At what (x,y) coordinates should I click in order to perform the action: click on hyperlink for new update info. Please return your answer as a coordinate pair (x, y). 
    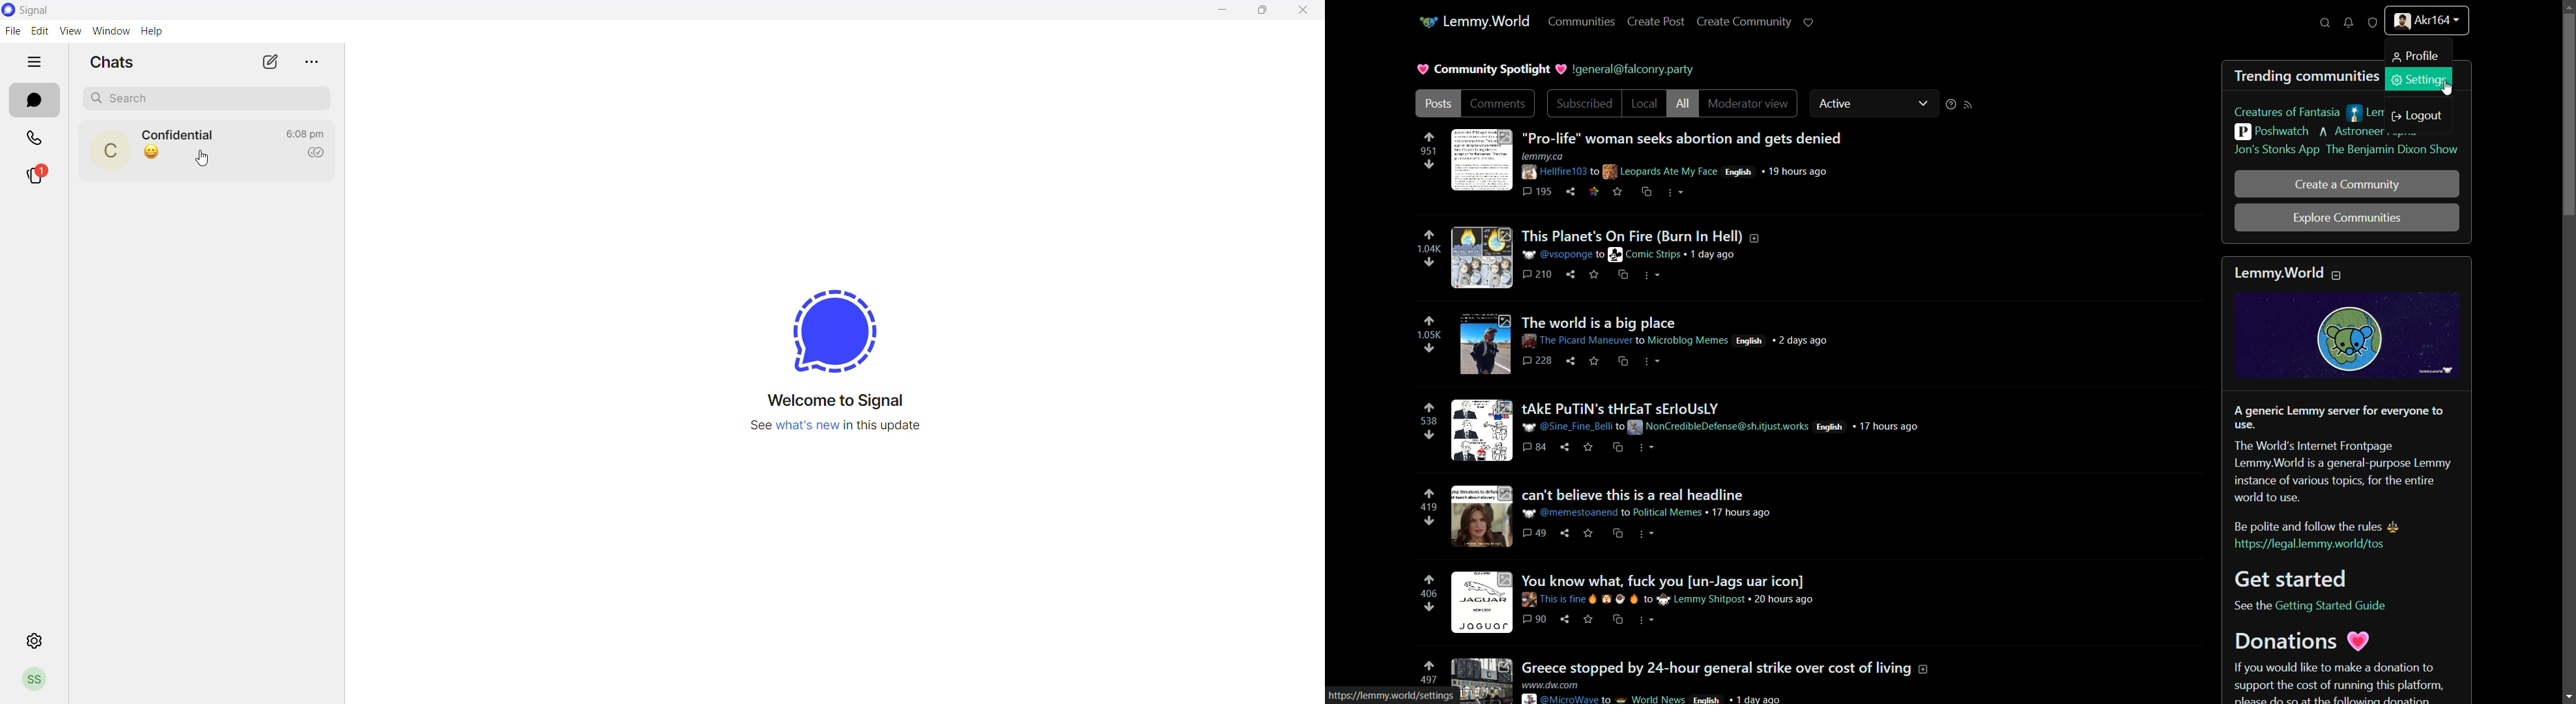
    Looking at the image, I should click on (830, 429).